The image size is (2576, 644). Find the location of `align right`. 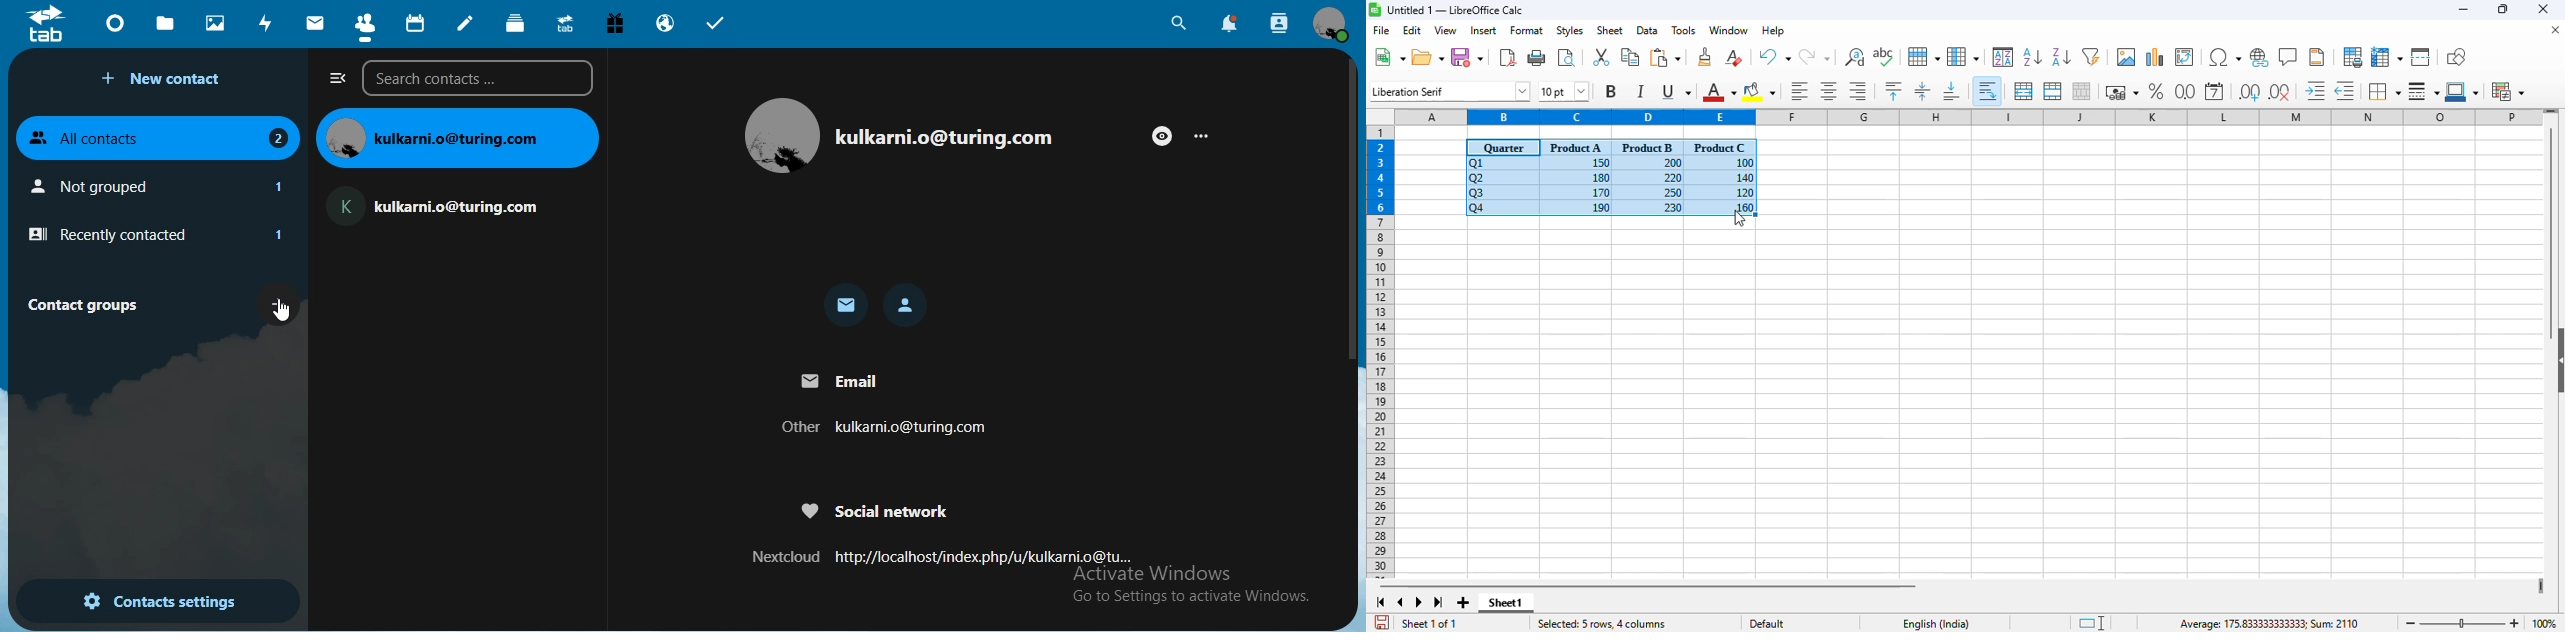

align right is located at coordinates (1858, 90).